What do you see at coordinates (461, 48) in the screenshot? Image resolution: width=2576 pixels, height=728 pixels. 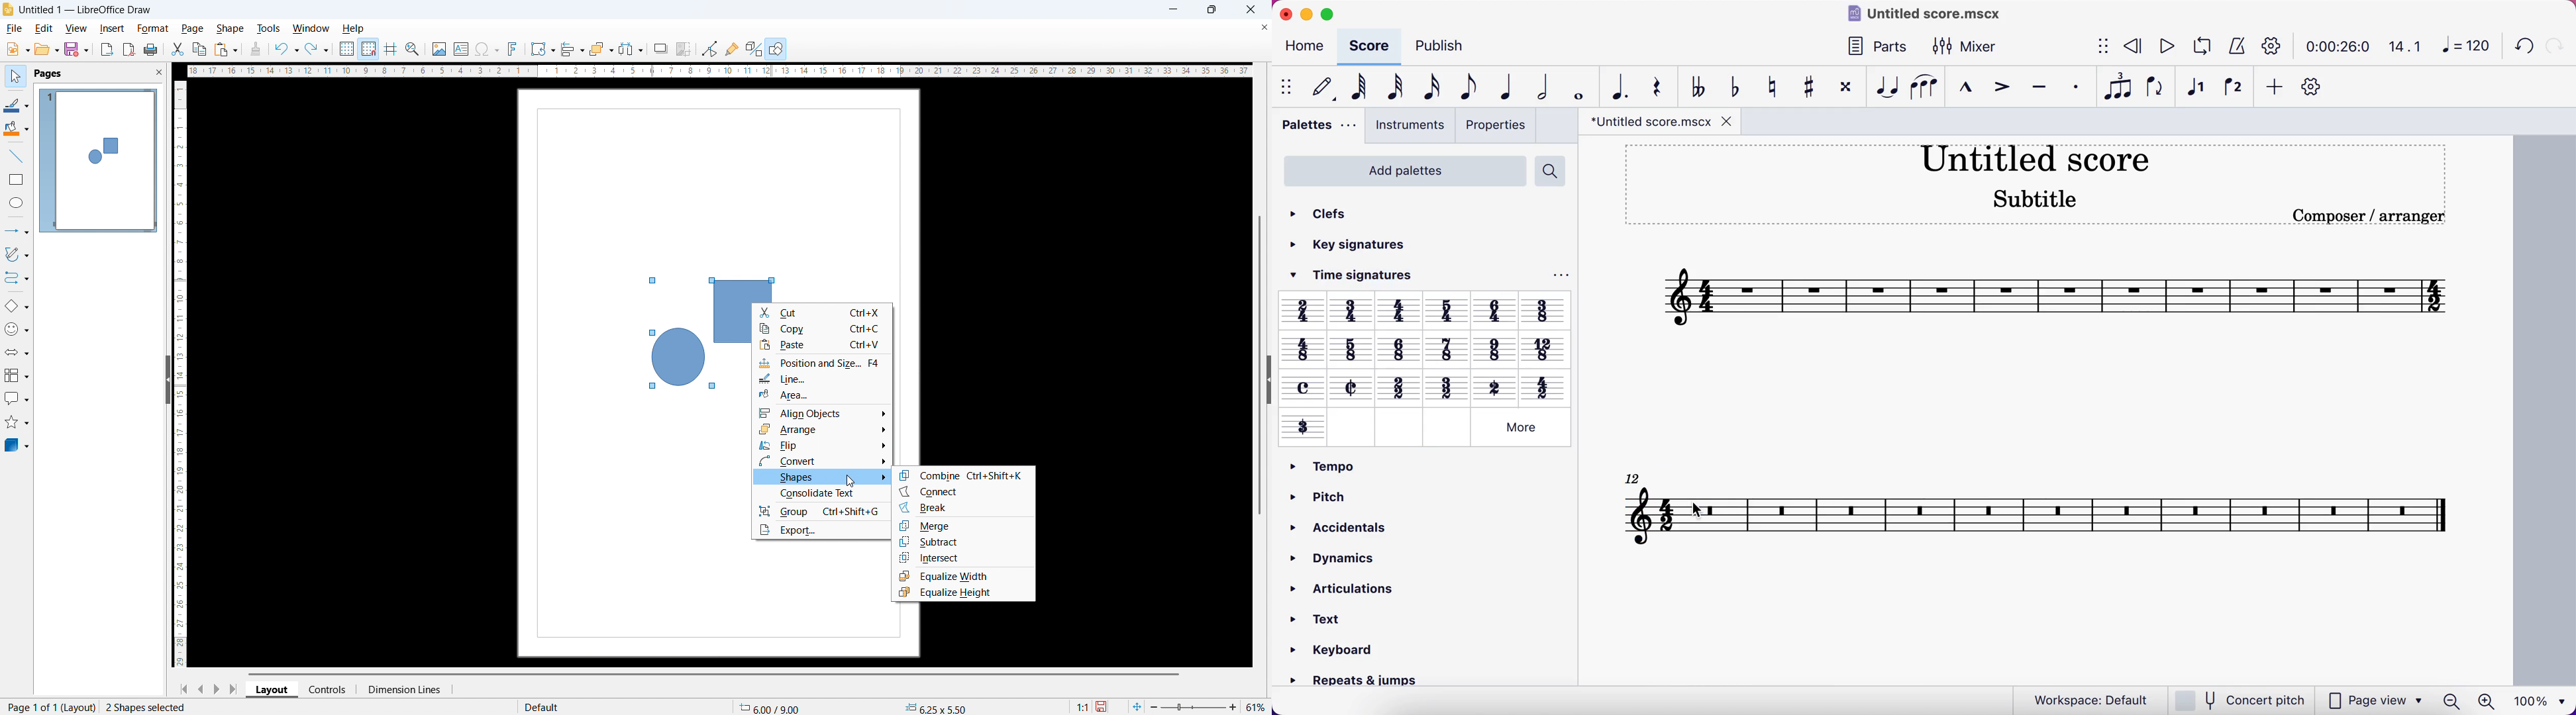 I see `insert textbox` at bounding box center [461, 48].